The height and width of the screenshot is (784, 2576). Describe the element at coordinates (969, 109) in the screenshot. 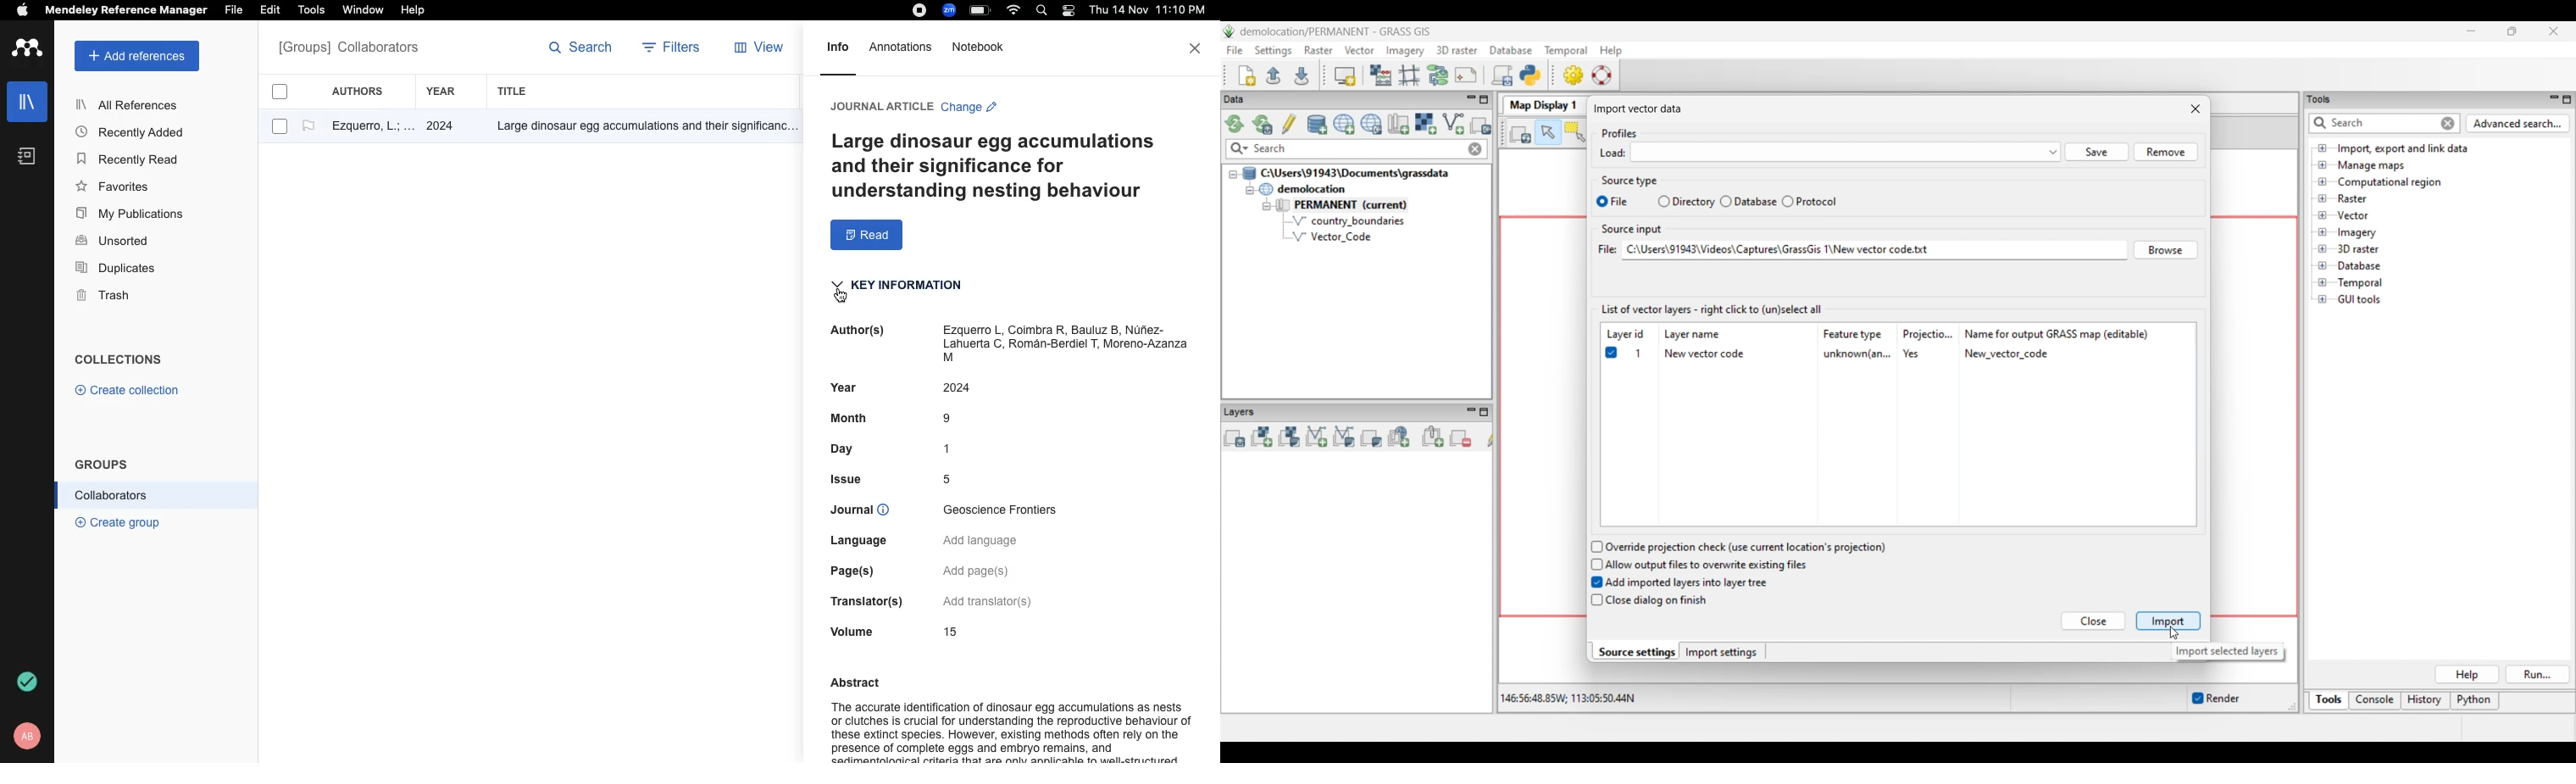

I see `Change ` at that location.